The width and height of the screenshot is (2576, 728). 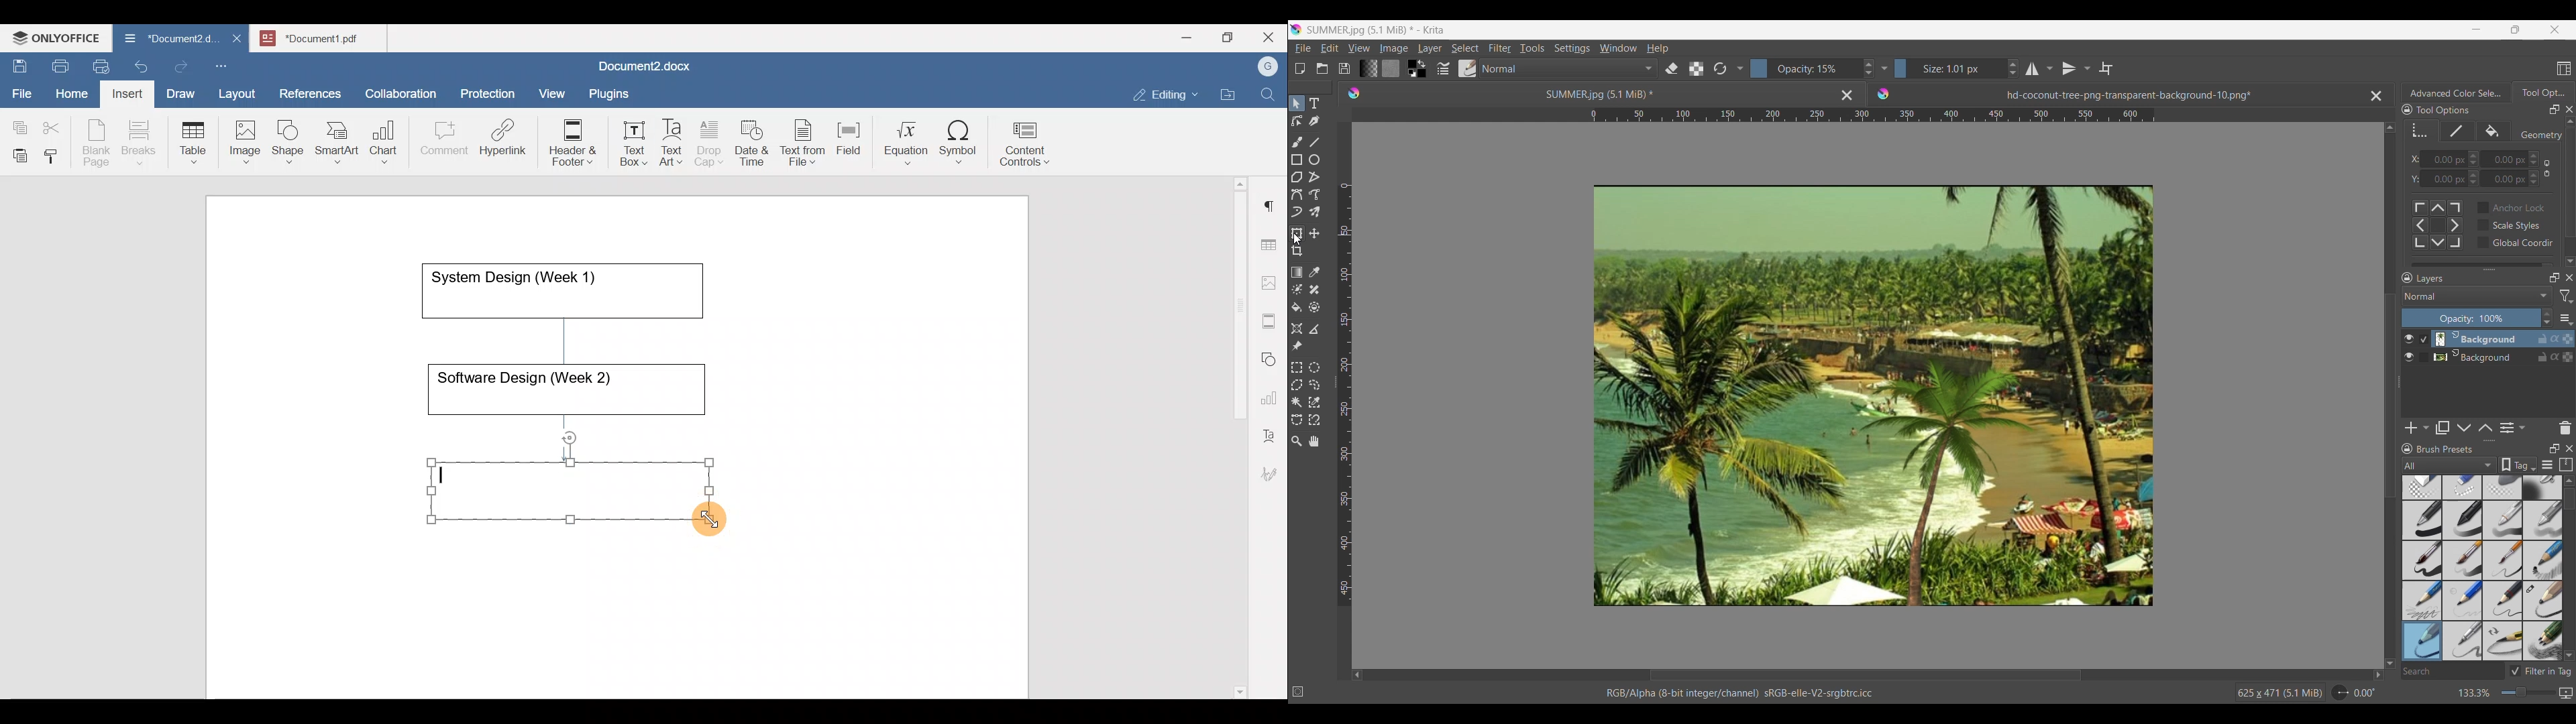 I want to click on Paragraph settings, so click(x=1271, y=200).